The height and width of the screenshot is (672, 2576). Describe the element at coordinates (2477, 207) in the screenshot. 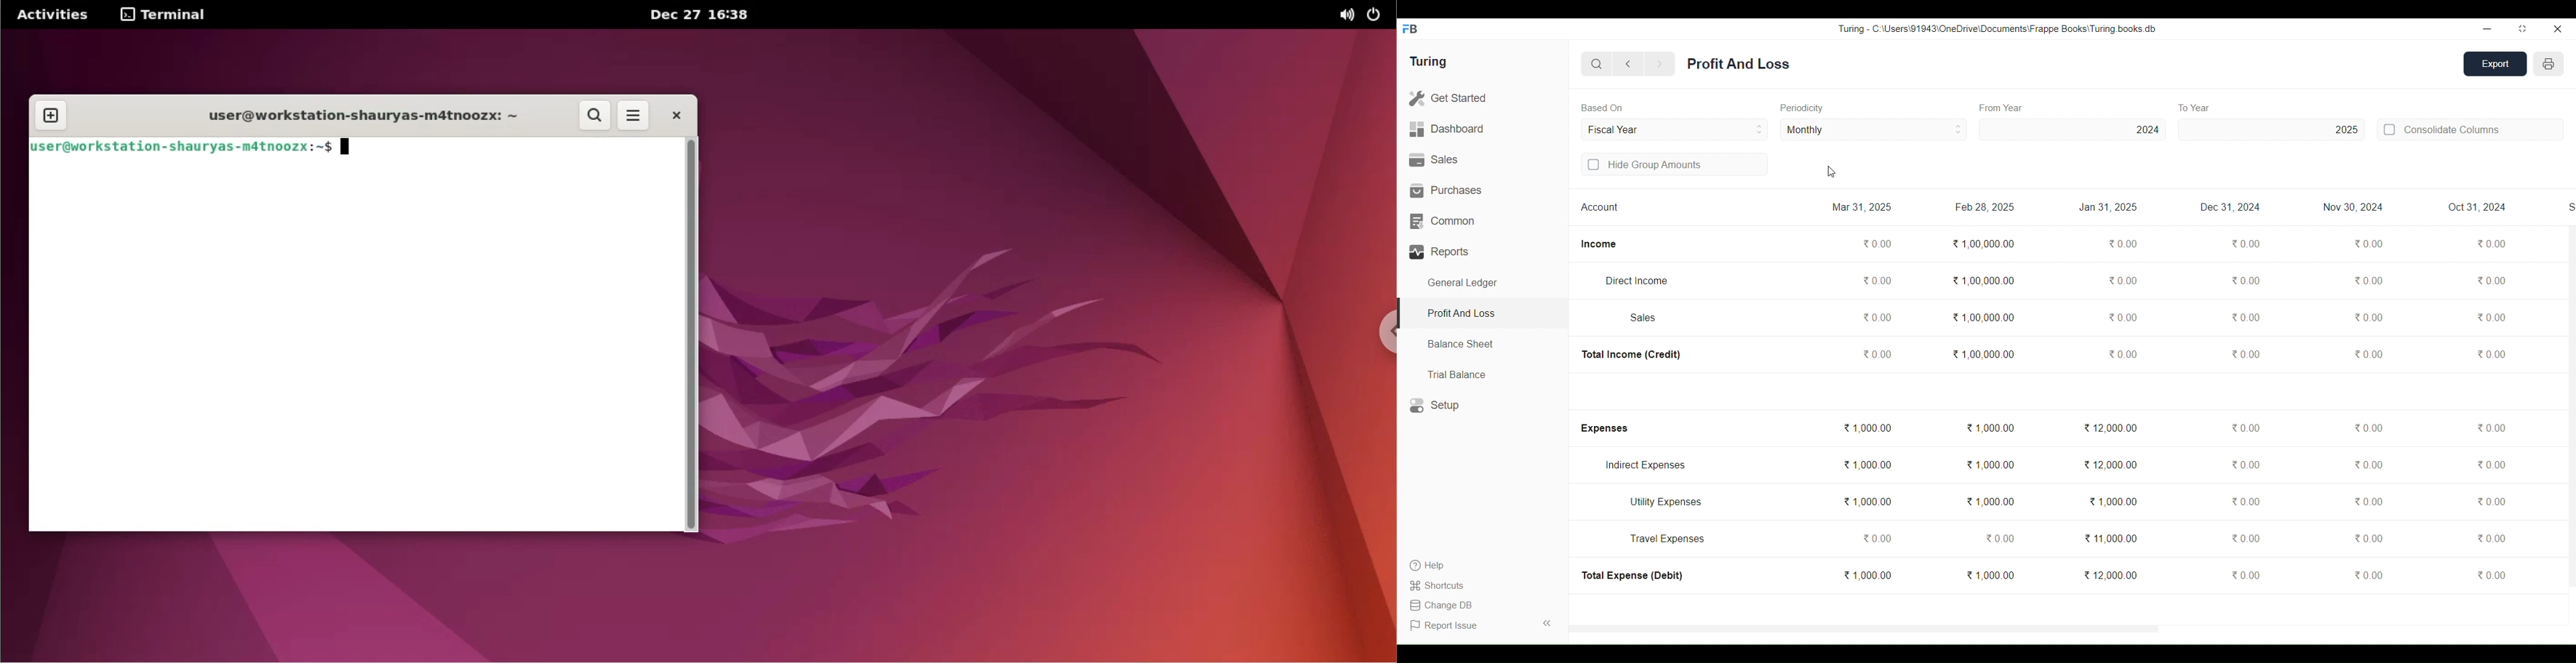

I see `Oct 31, 2024` at that location.